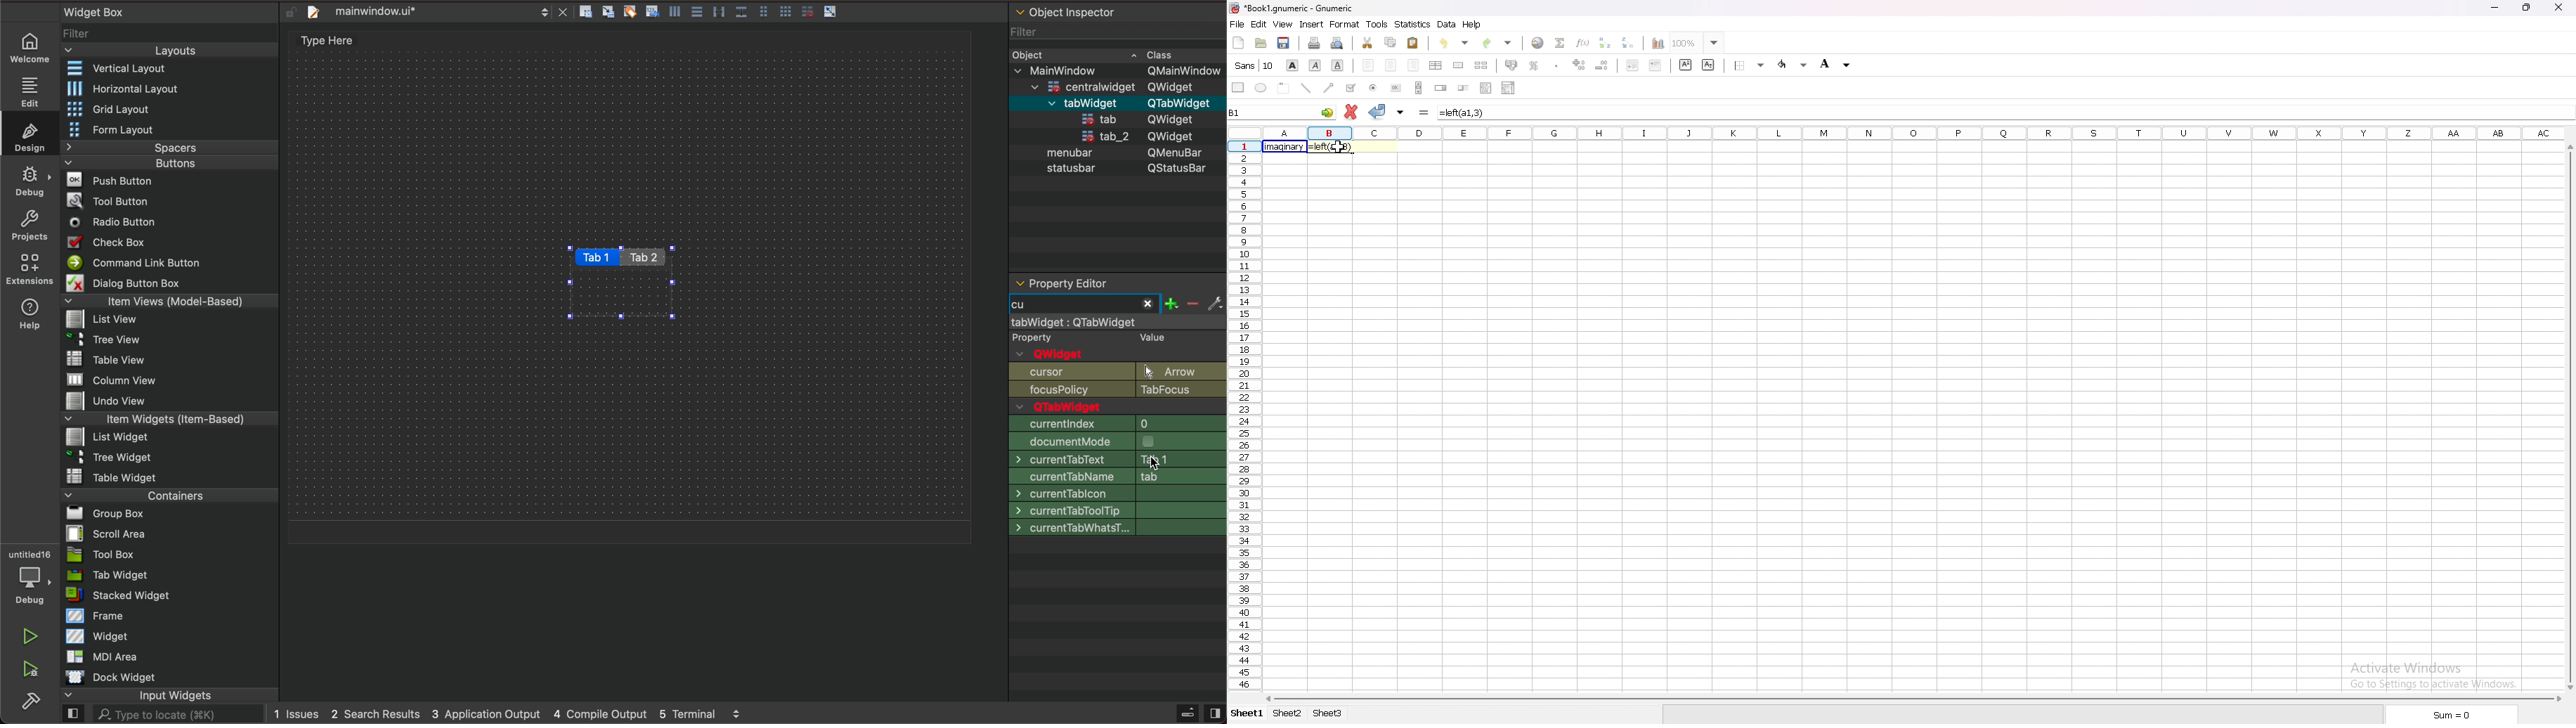 This screenshot has height=728, width=2576. I want to click on font, so click(1256, 65).